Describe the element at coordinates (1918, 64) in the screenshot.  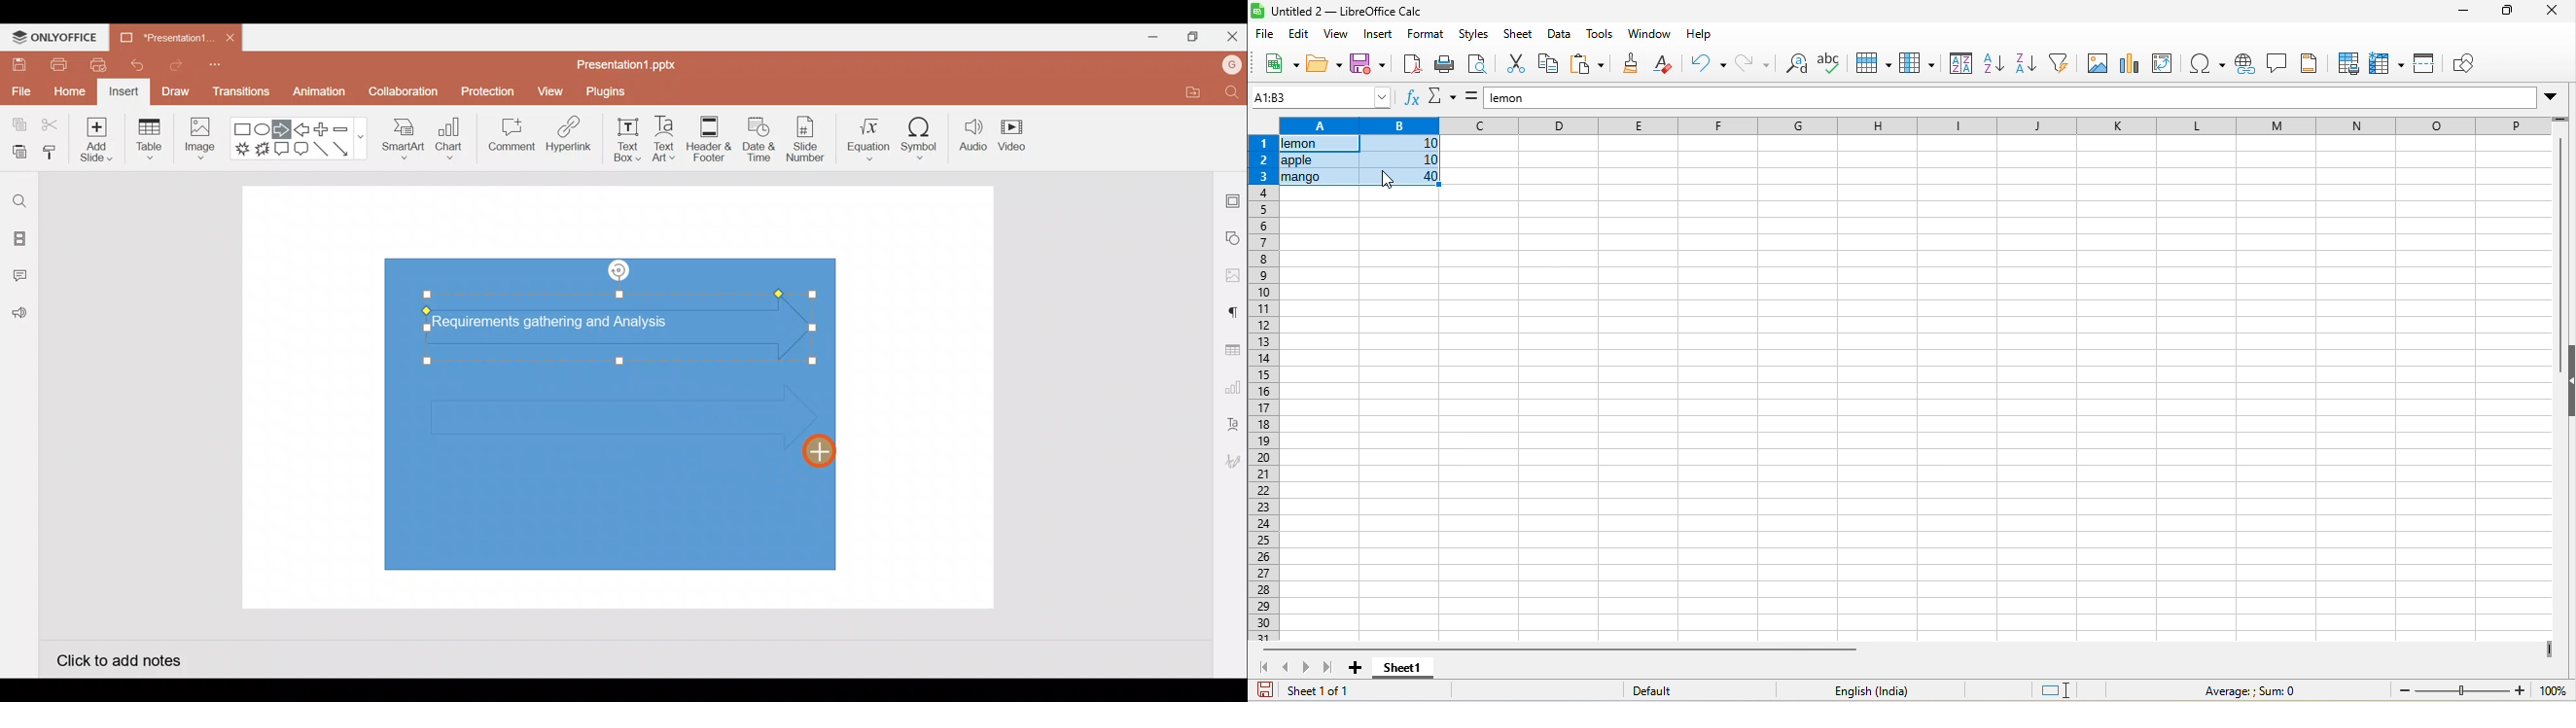
I see `column` at that location.